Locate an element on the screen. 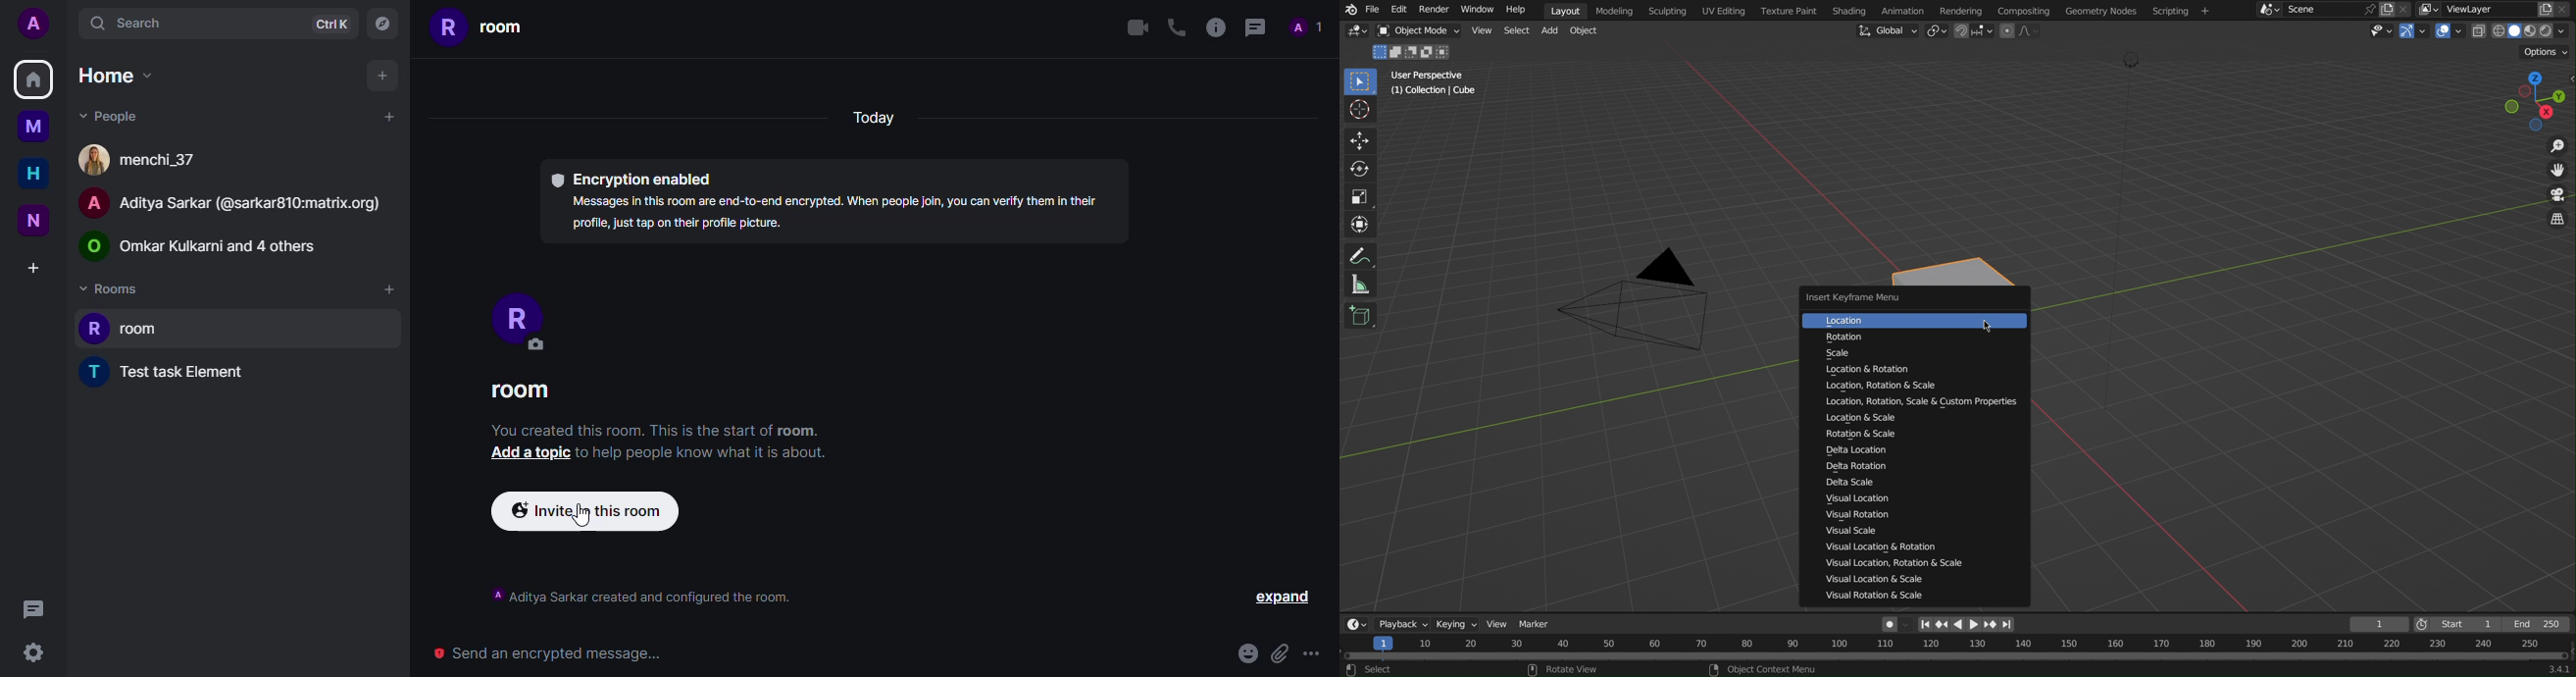 The height and width of the screenshot is (700, 2576). ctrlK is located at coordinates (331, 25).